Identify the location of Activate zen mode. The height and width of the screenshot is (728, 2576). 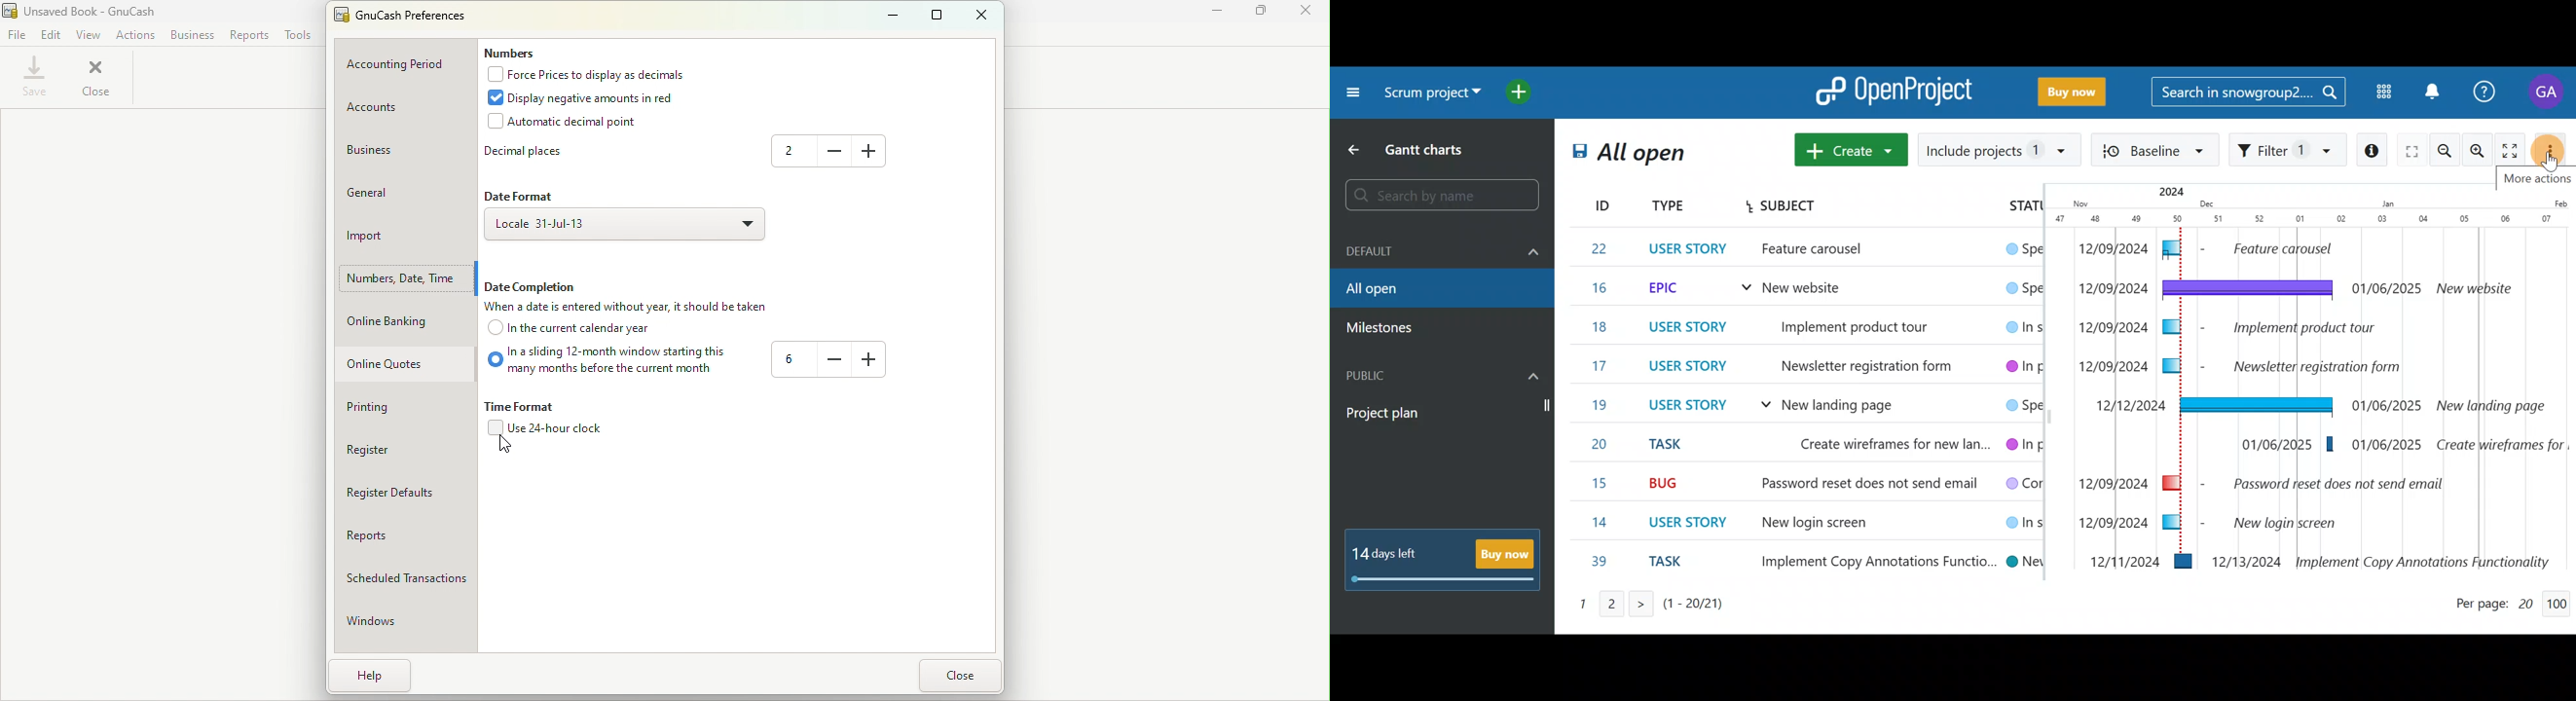
(2510, 151).